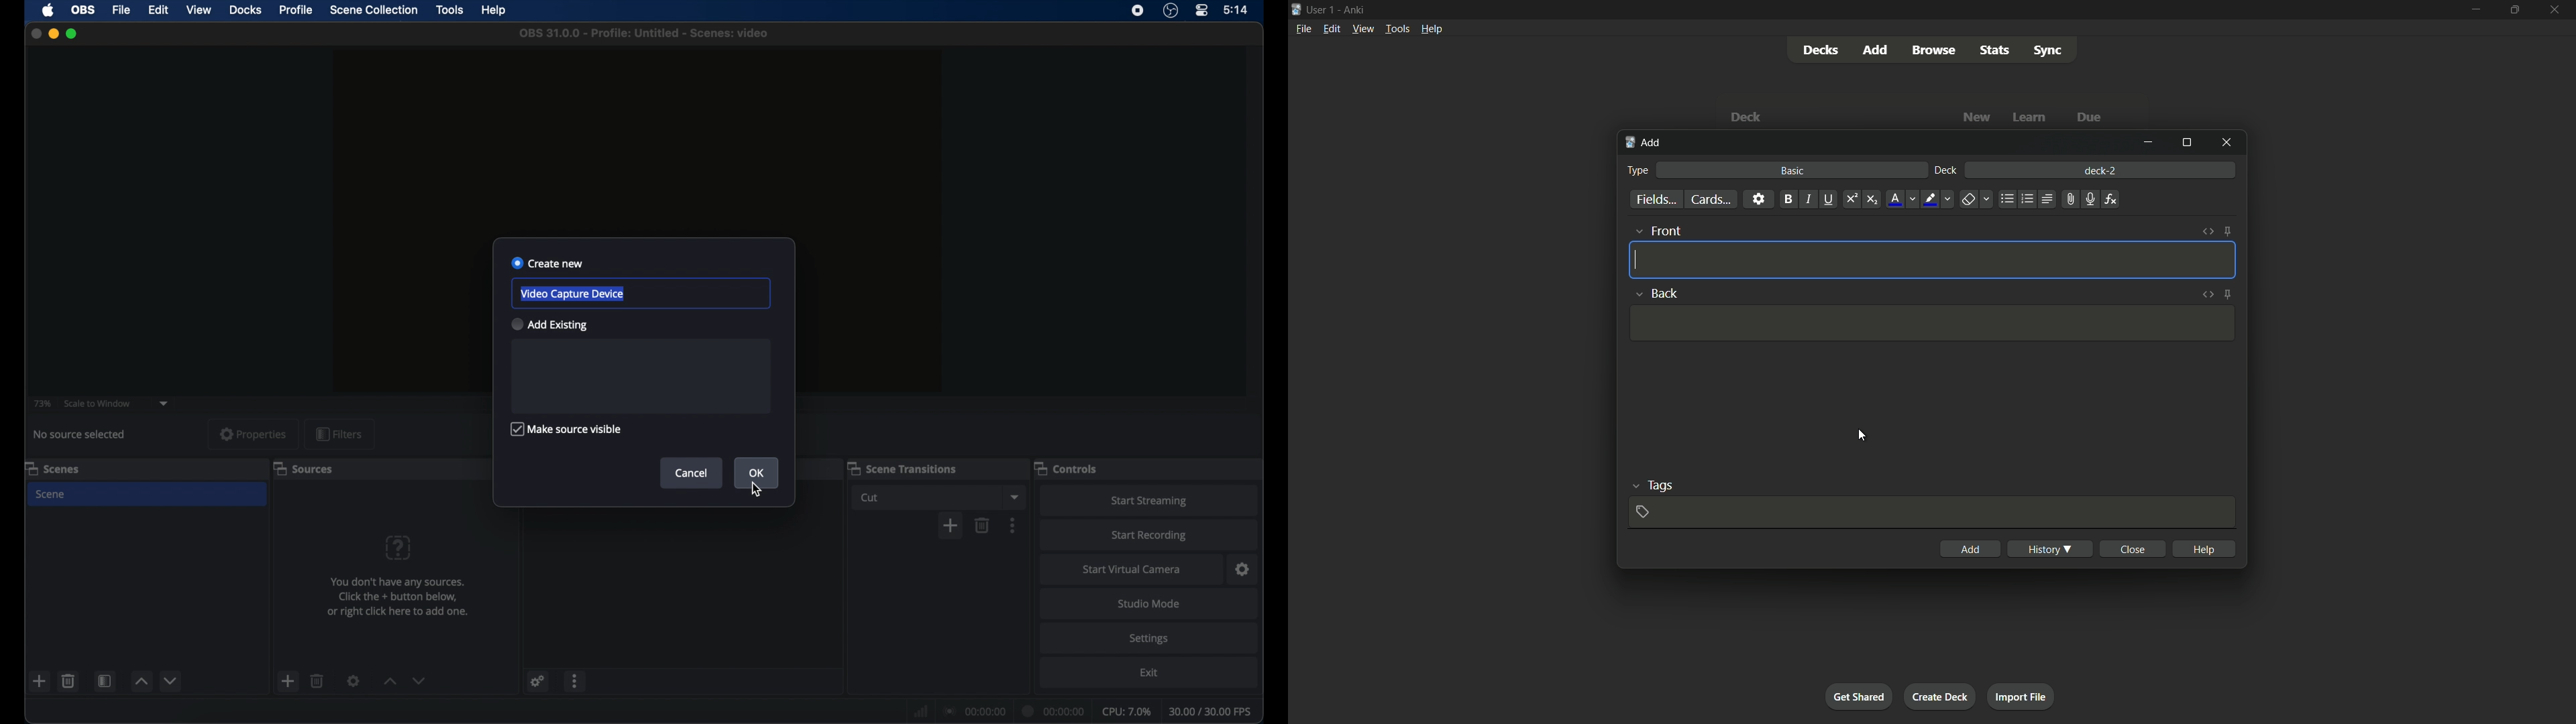 The height and width of the screenshot is (728, 2576). Describe the element at coordinates (246, 10) in the screenshot. I see `docks` at that location.